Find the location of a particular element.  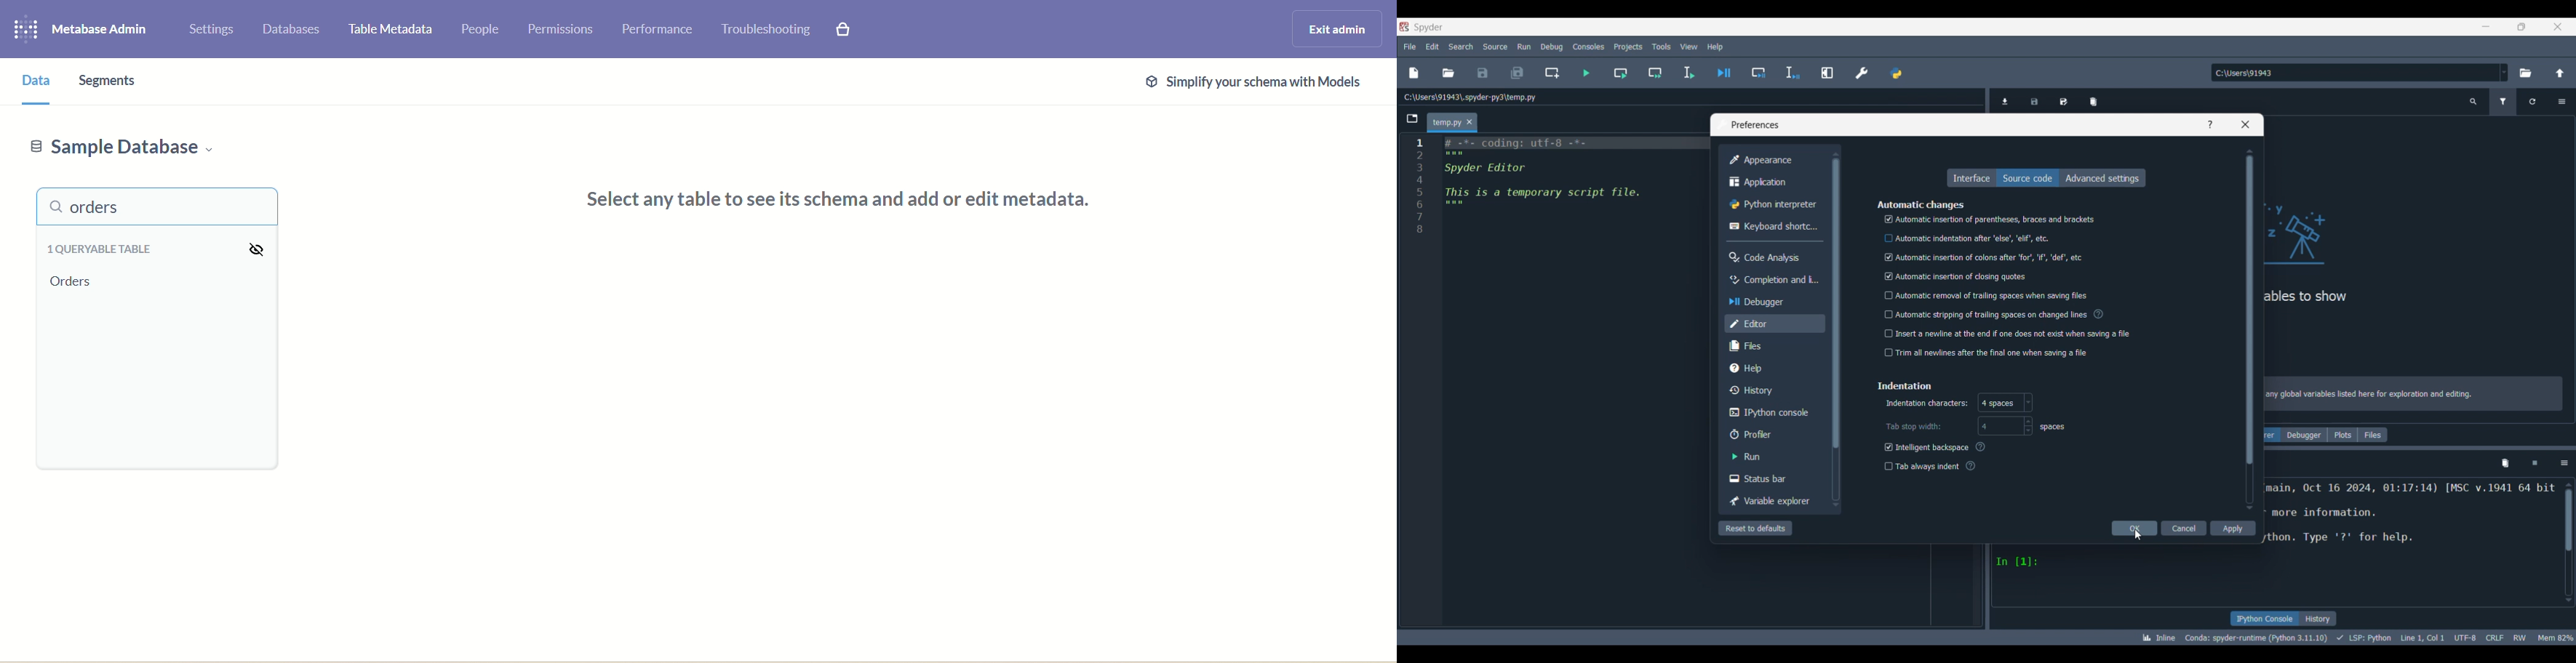

Appearance is located at coordinates (1775, 160).